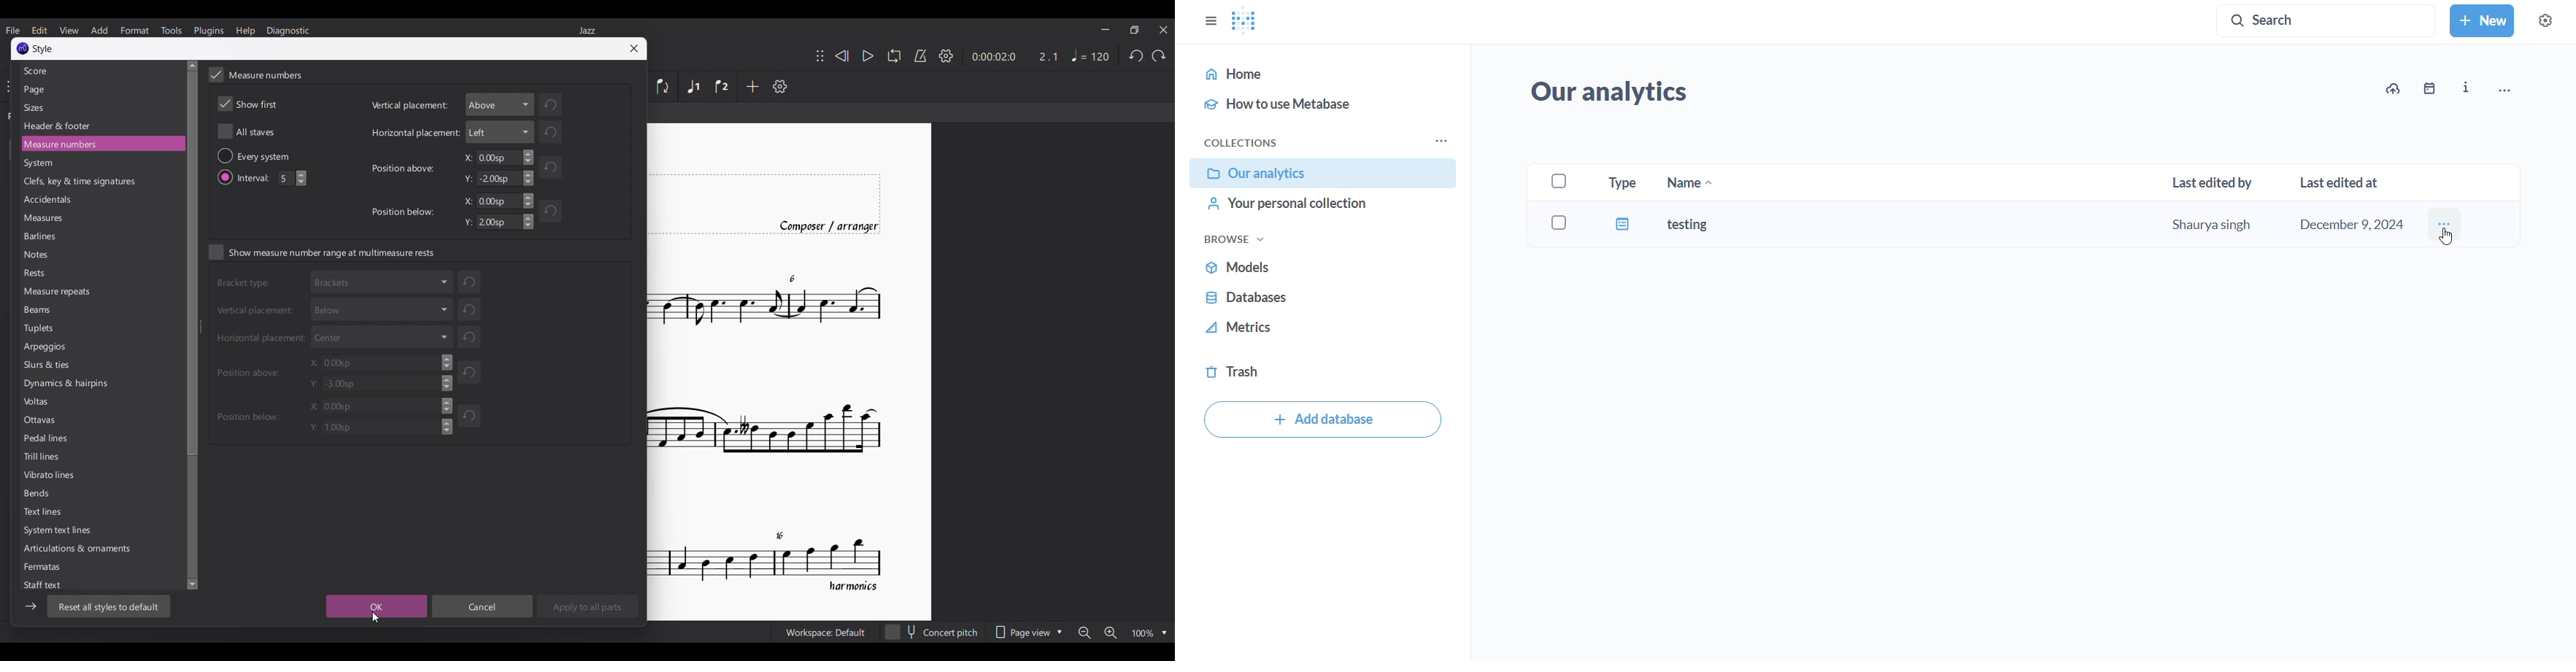  I want to click on Refresh, so click(473, 338).